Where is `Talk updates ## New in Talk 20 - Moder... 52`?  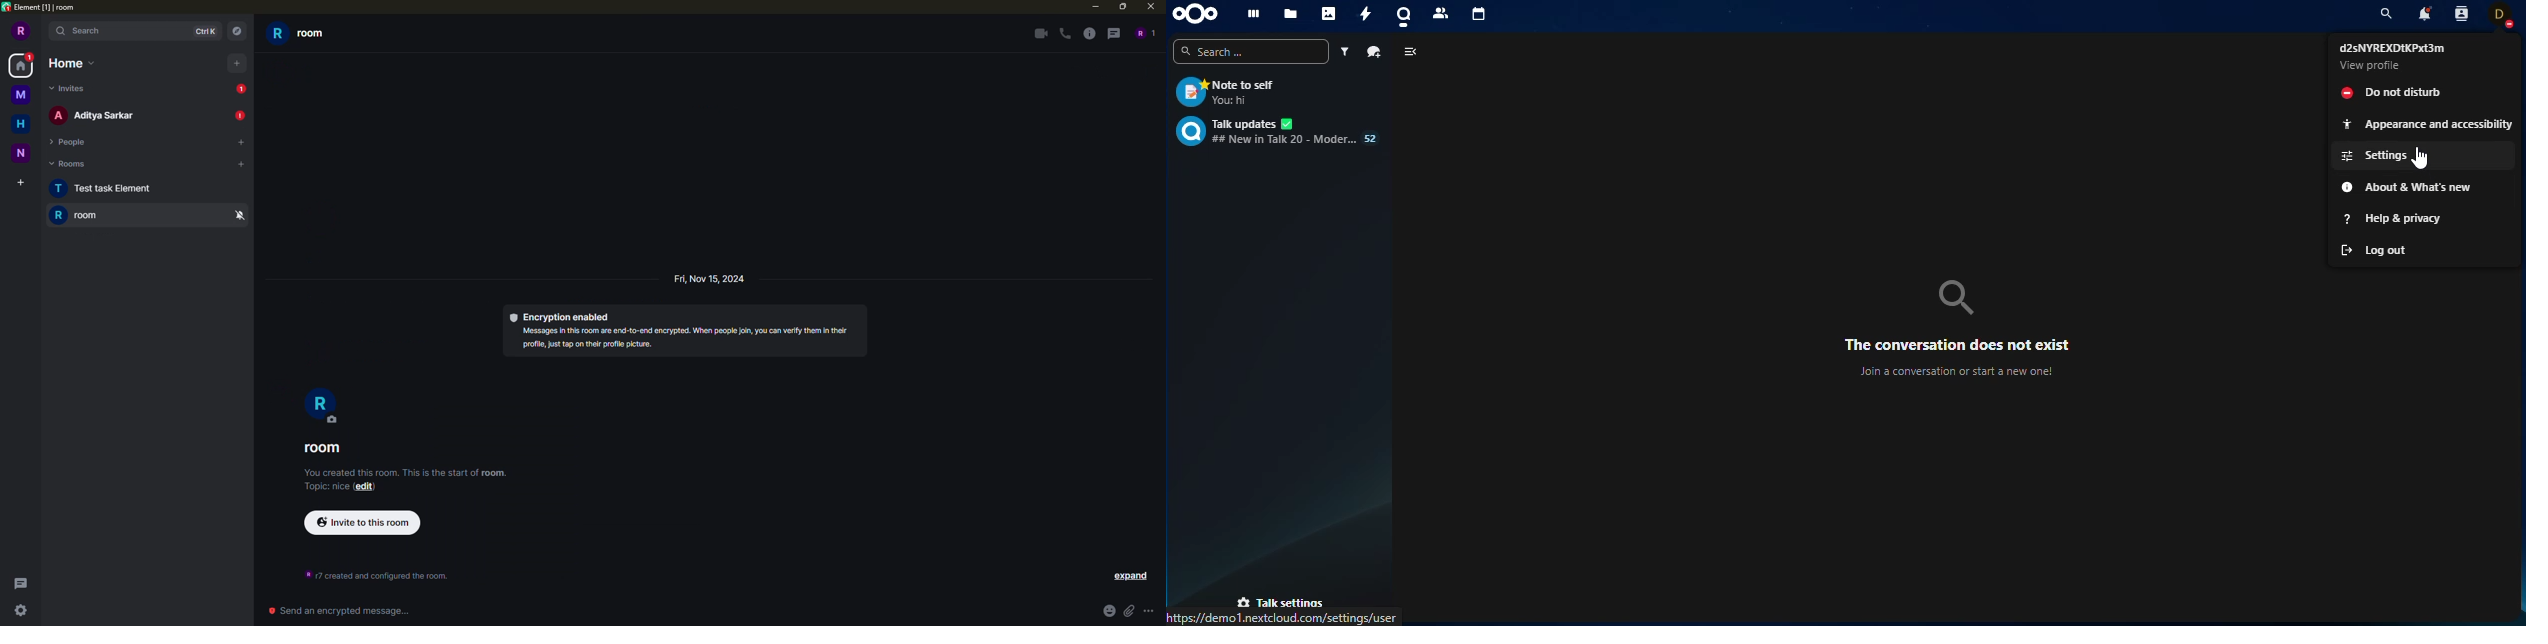 Talk updates ## New in Talk 20 - Moder... 52 is located at coordinates (1279, 131).